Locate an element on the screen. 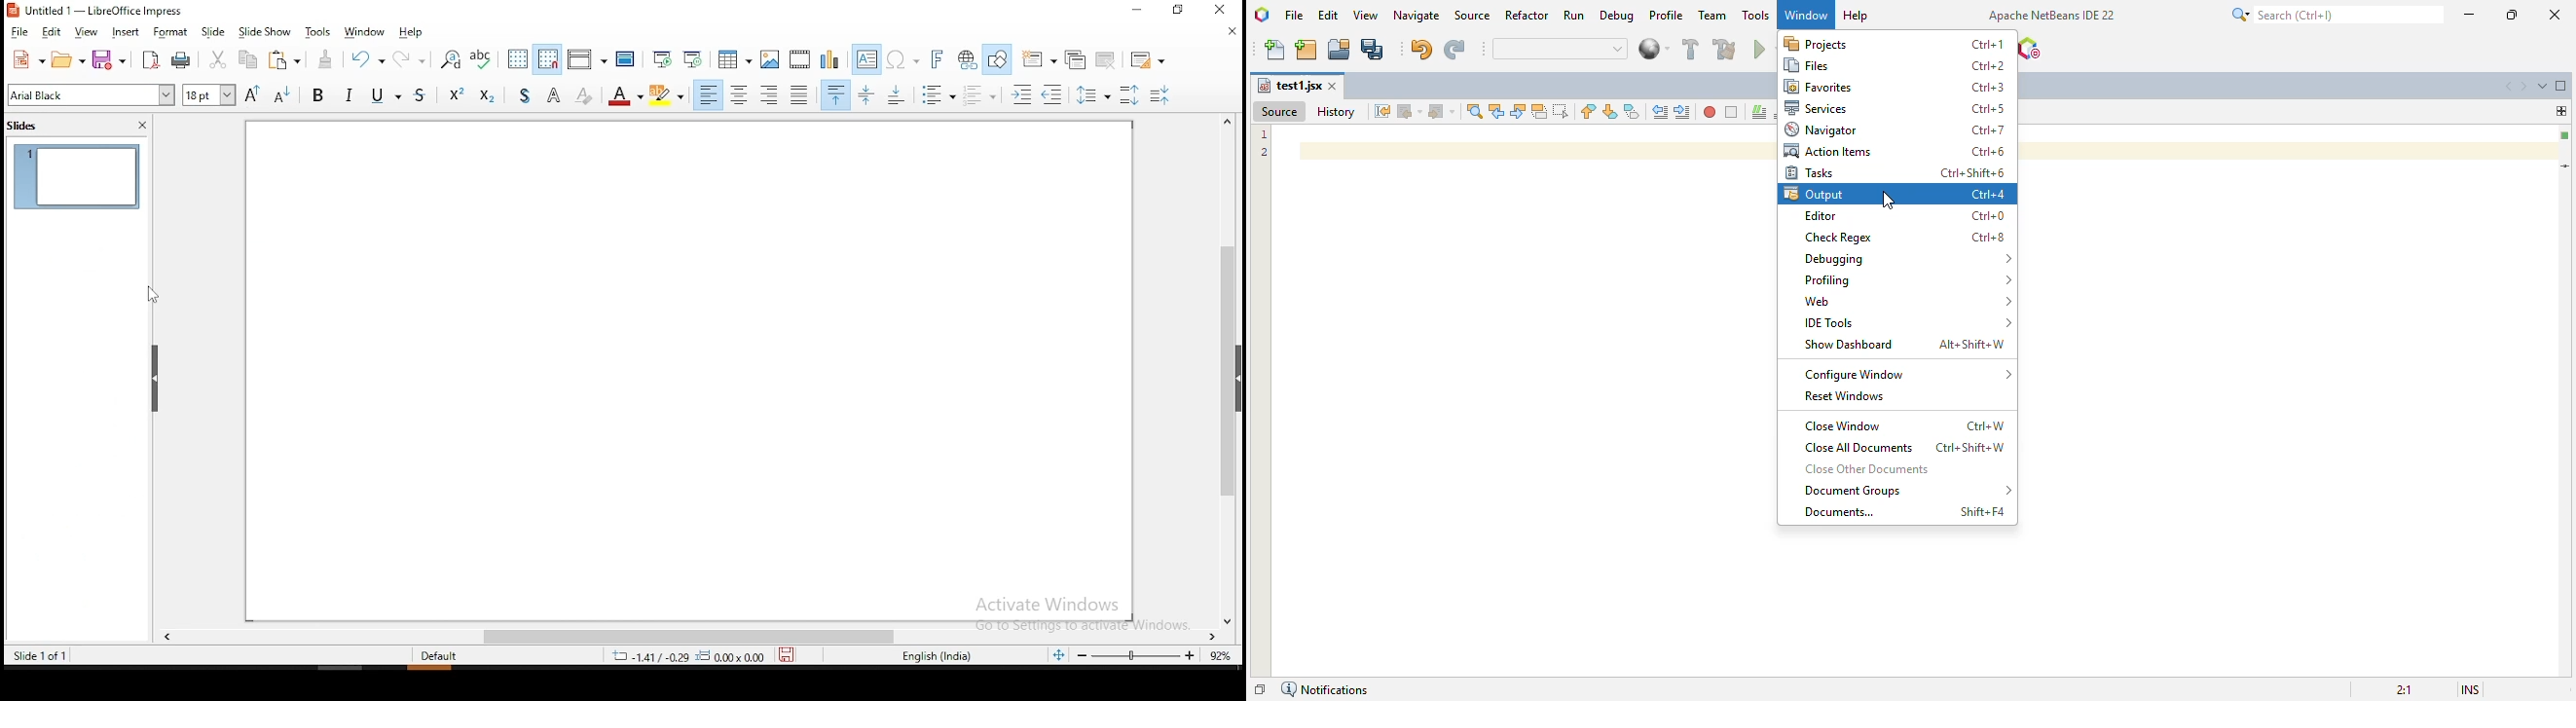 The width and height of the screenshot is (2576, 728). Action items Ctrl + 6 is located at coordinates (1895, 151).